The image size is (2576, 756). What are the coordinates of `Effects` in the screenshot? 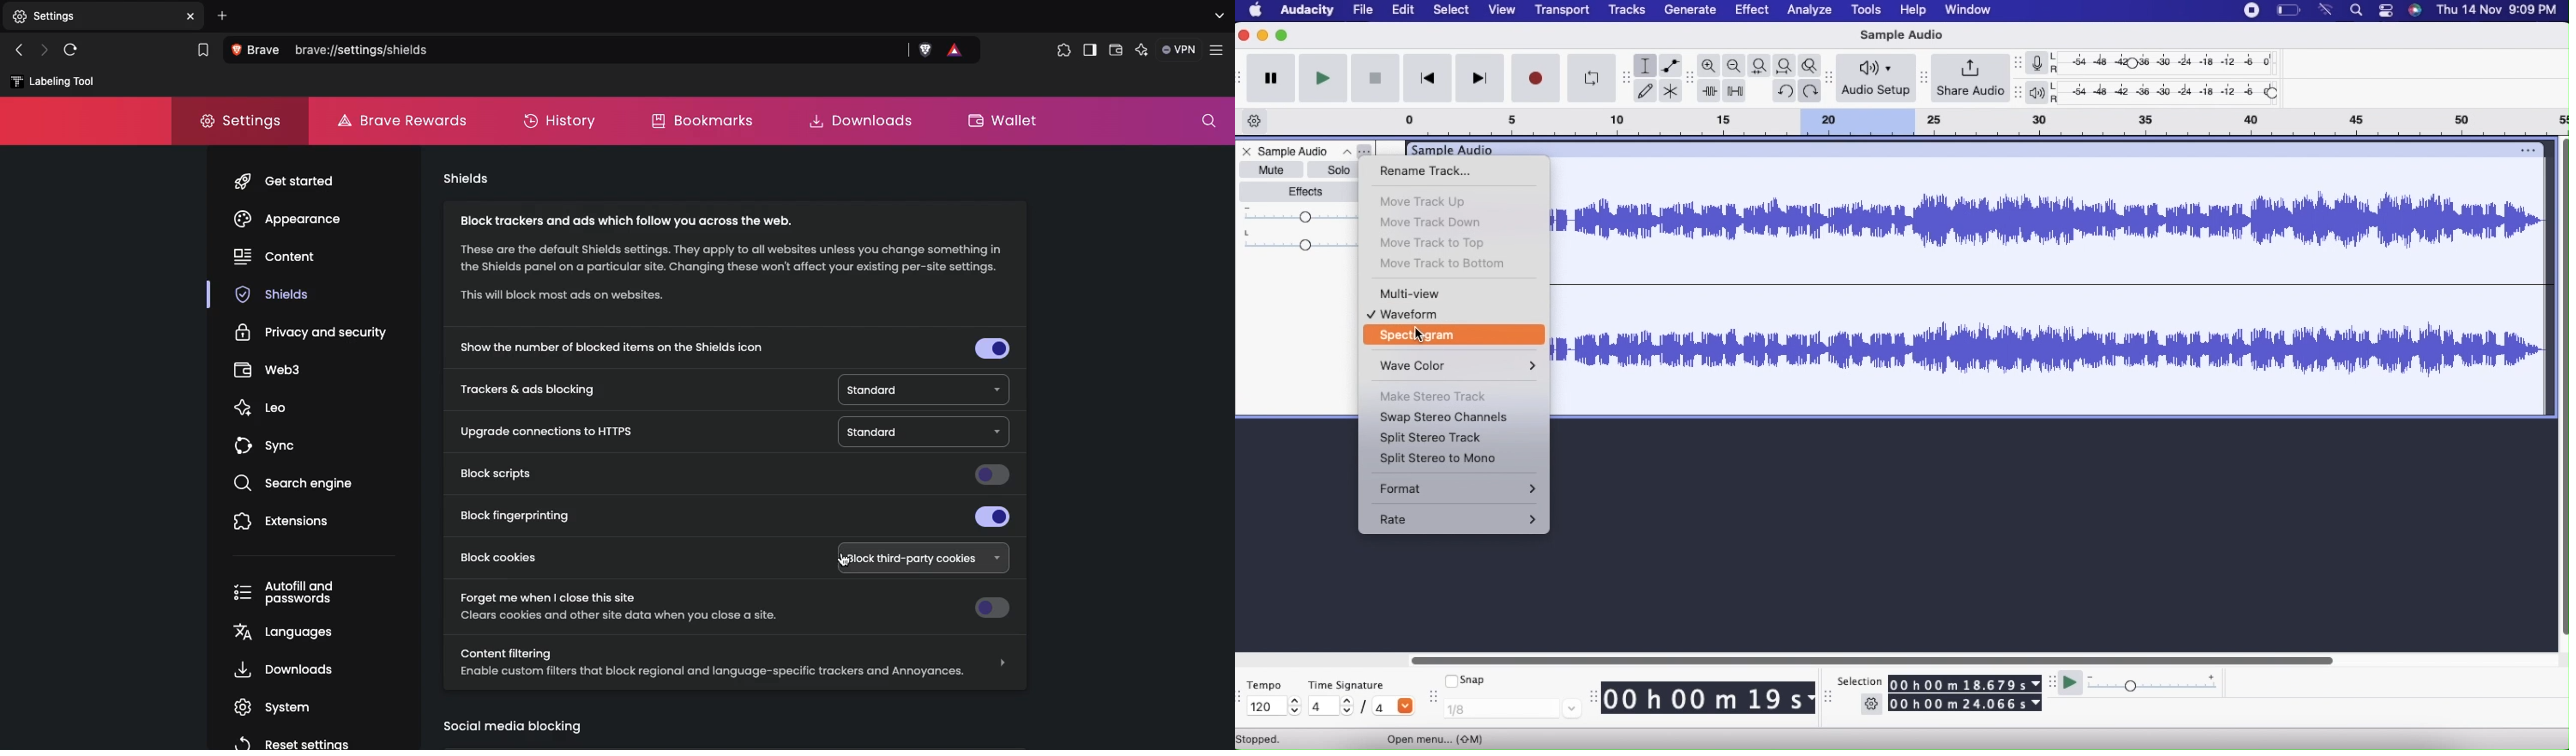 It's located at (1301, 191).